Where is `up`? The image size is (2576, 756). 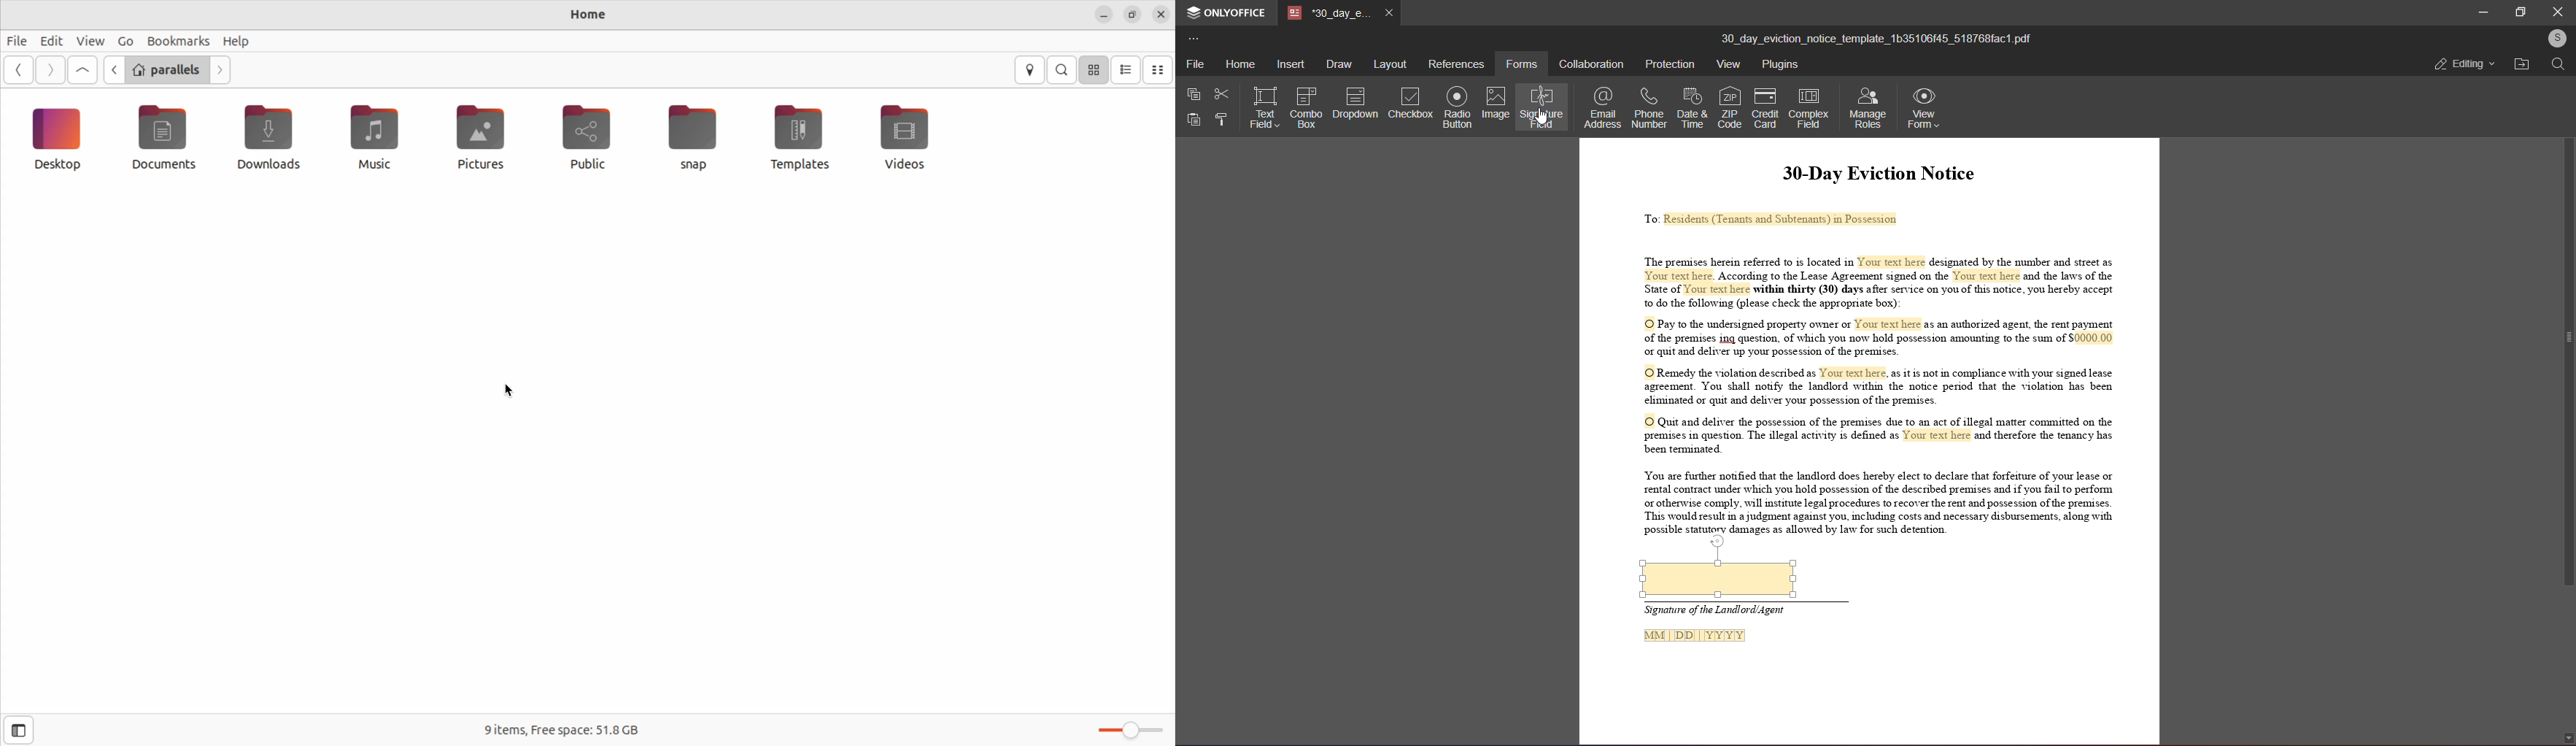
up is located at coordinates (2565, 84).